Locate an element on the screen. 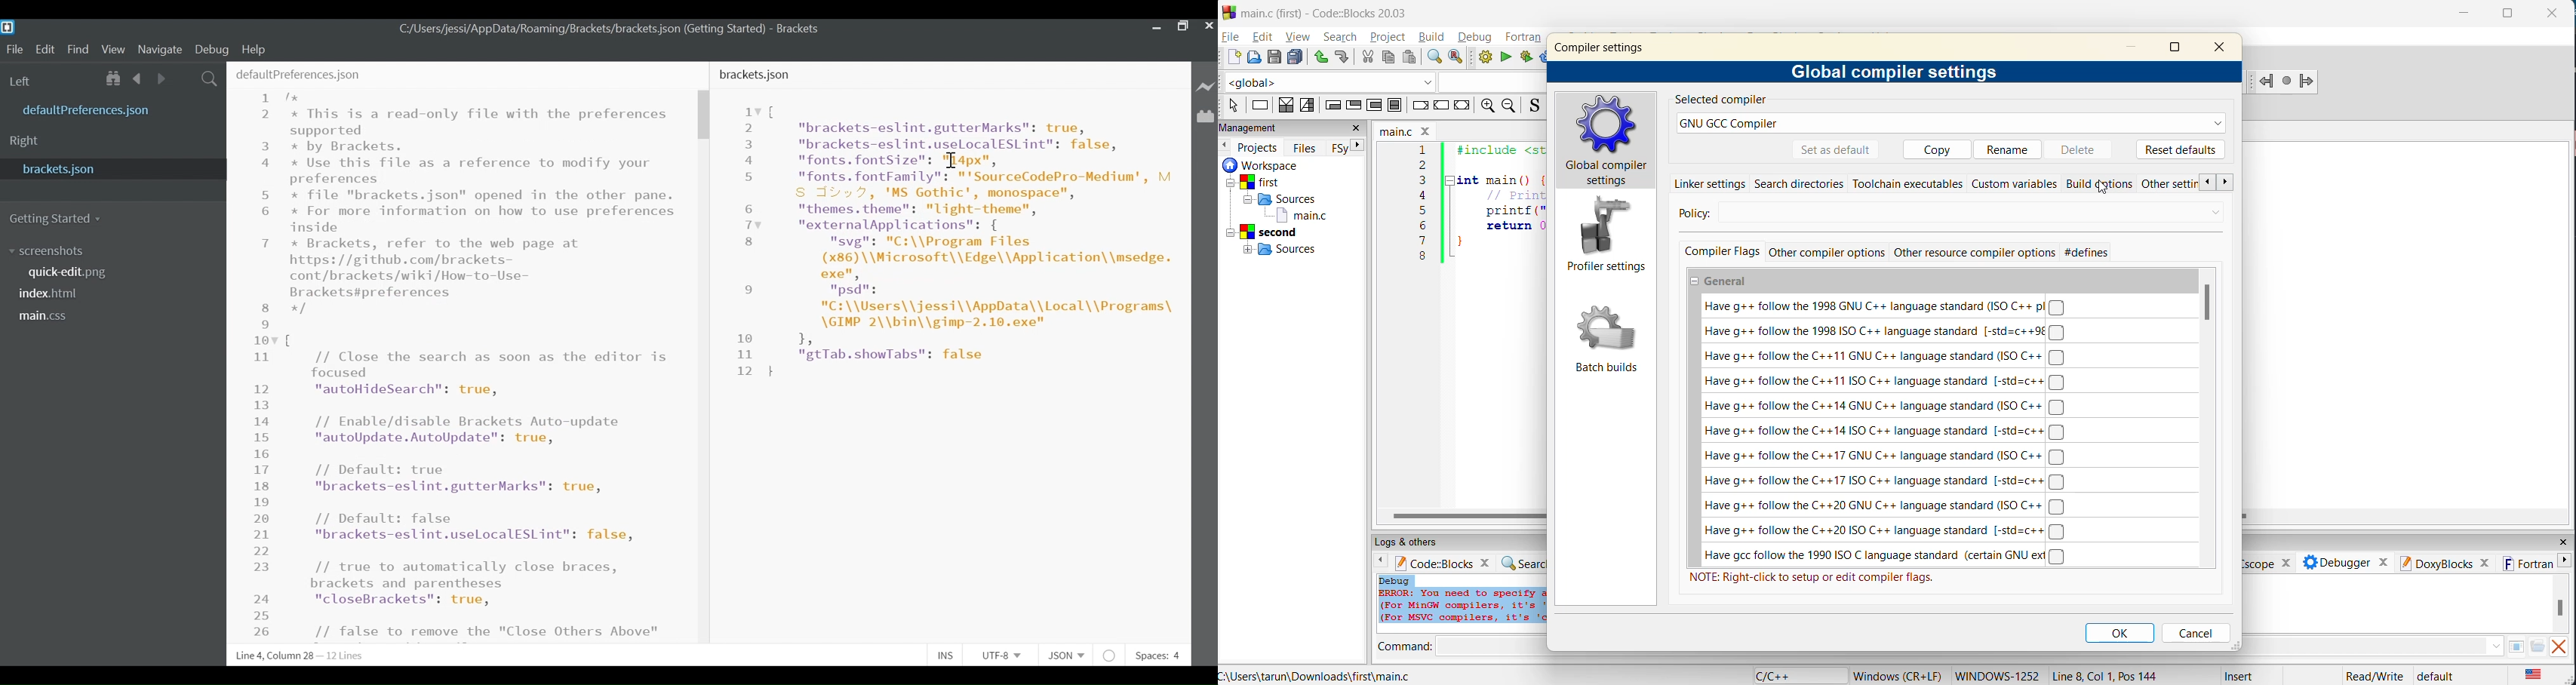 The height and width of the screenshot is (700, 2576). other compiler options is located at coordinates (1829, 250).